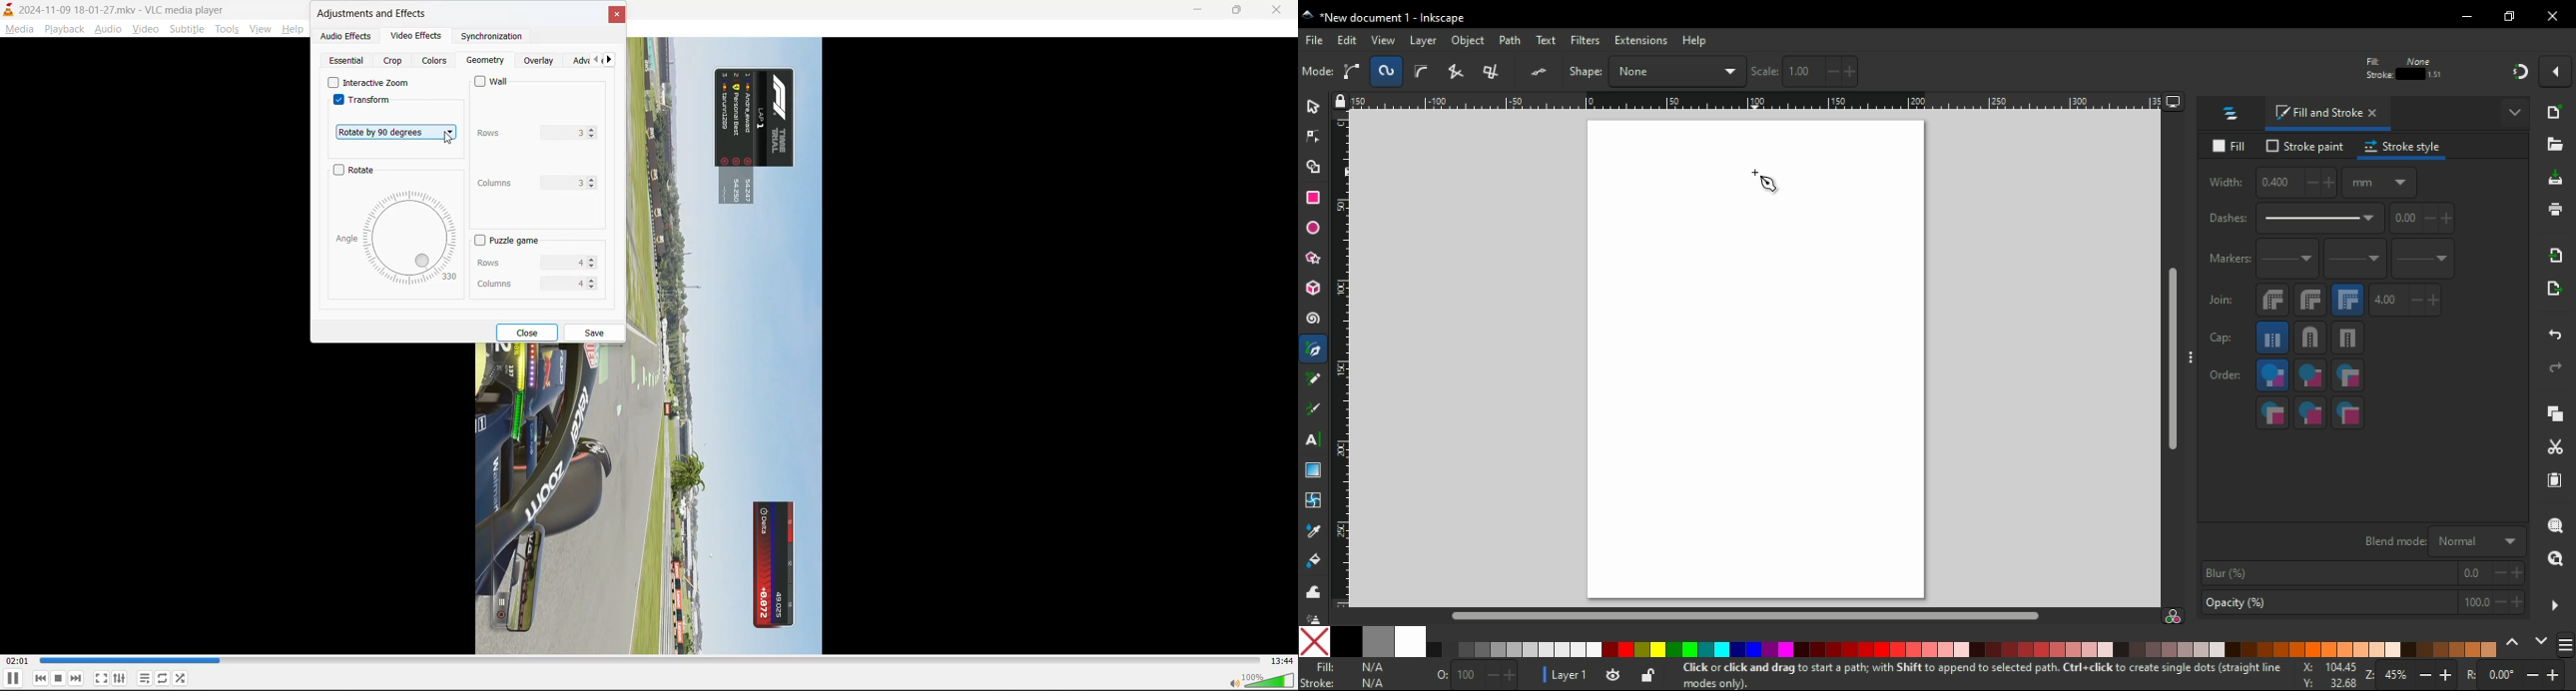 This screenshot has height=700, width=2576. I want to click on decrease, so click(594, 187).